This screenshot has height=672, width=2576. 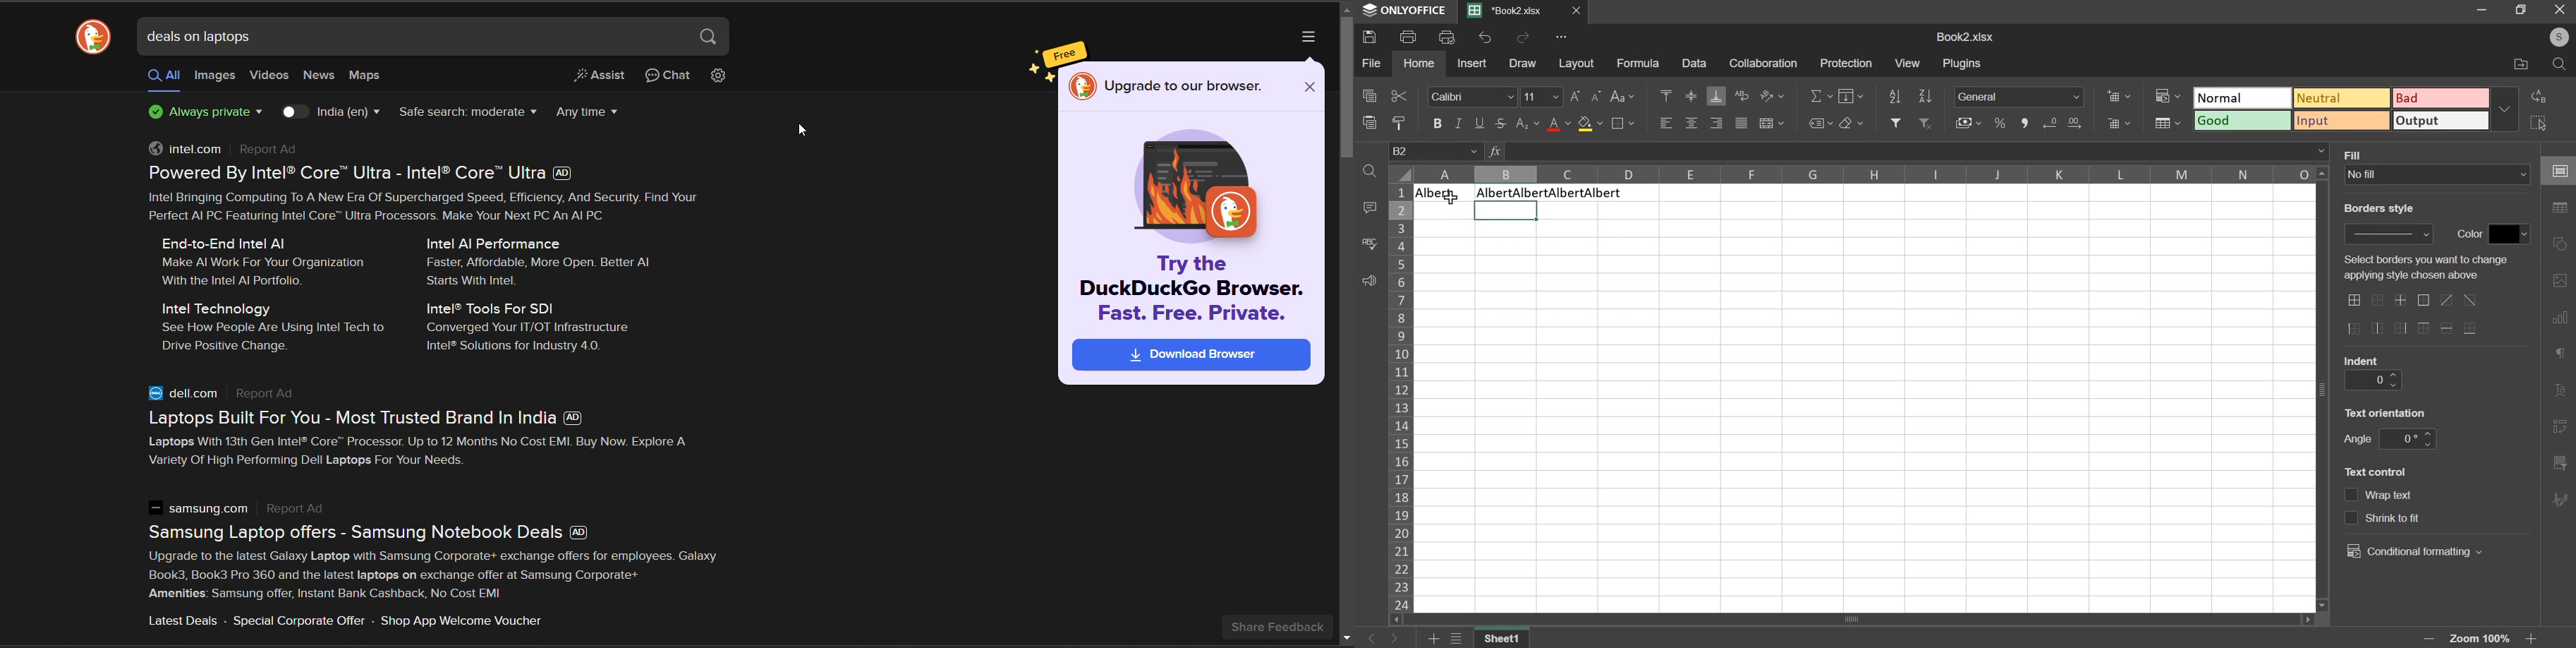 I want to click on search, so click(x=2557, y=63).